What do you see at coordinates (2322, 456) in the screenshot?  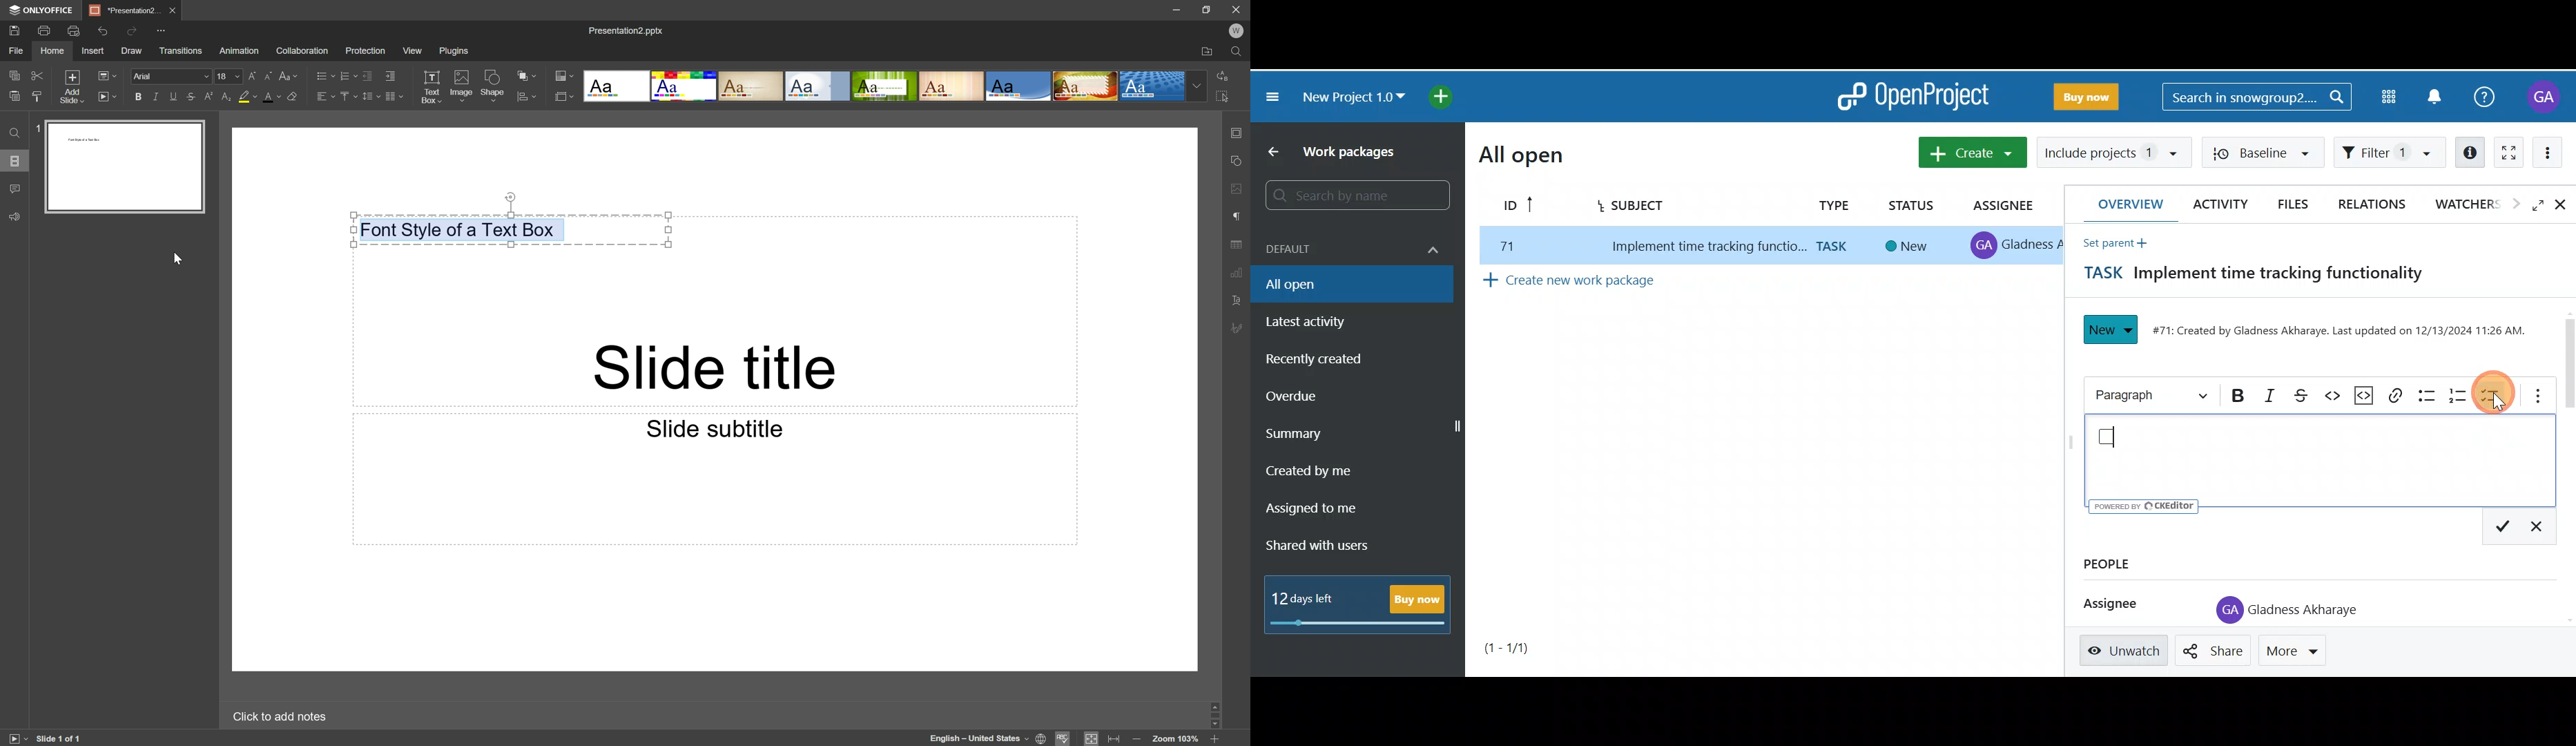 I see `Text editor` at bounding box center [2322, 456].